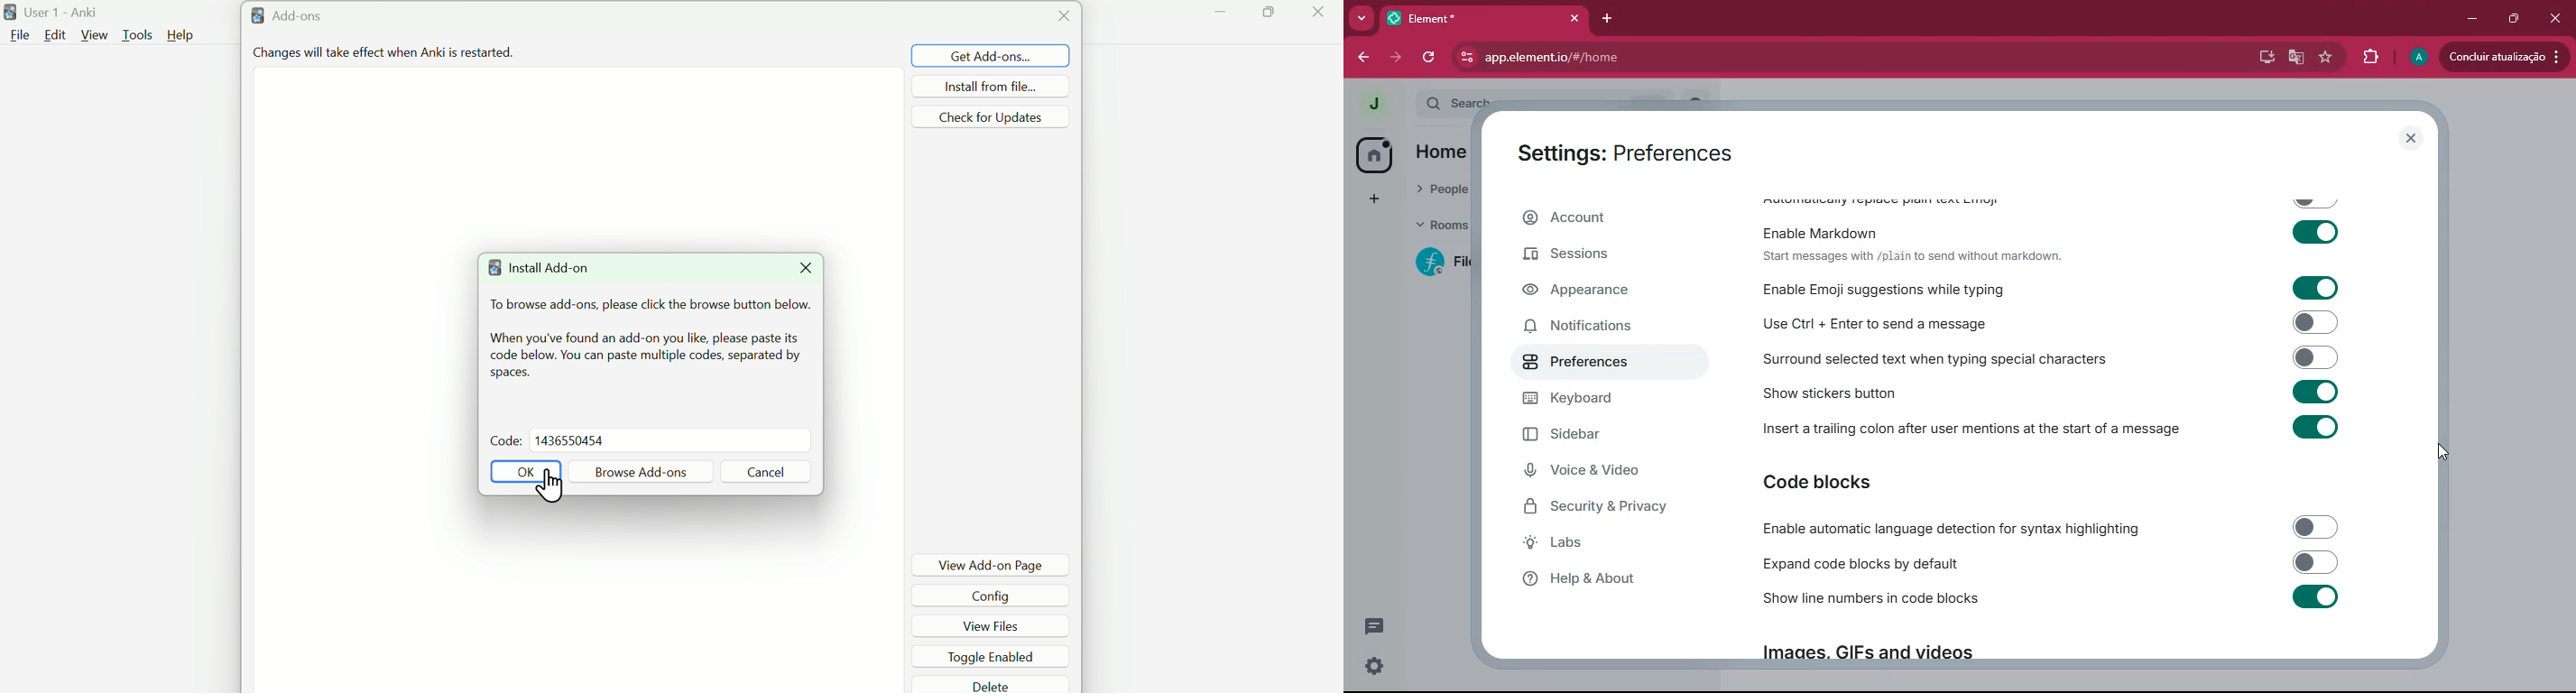 This screenshot has width=2576, height=700. I want to click on Browse add Ons, so click(642, 471).